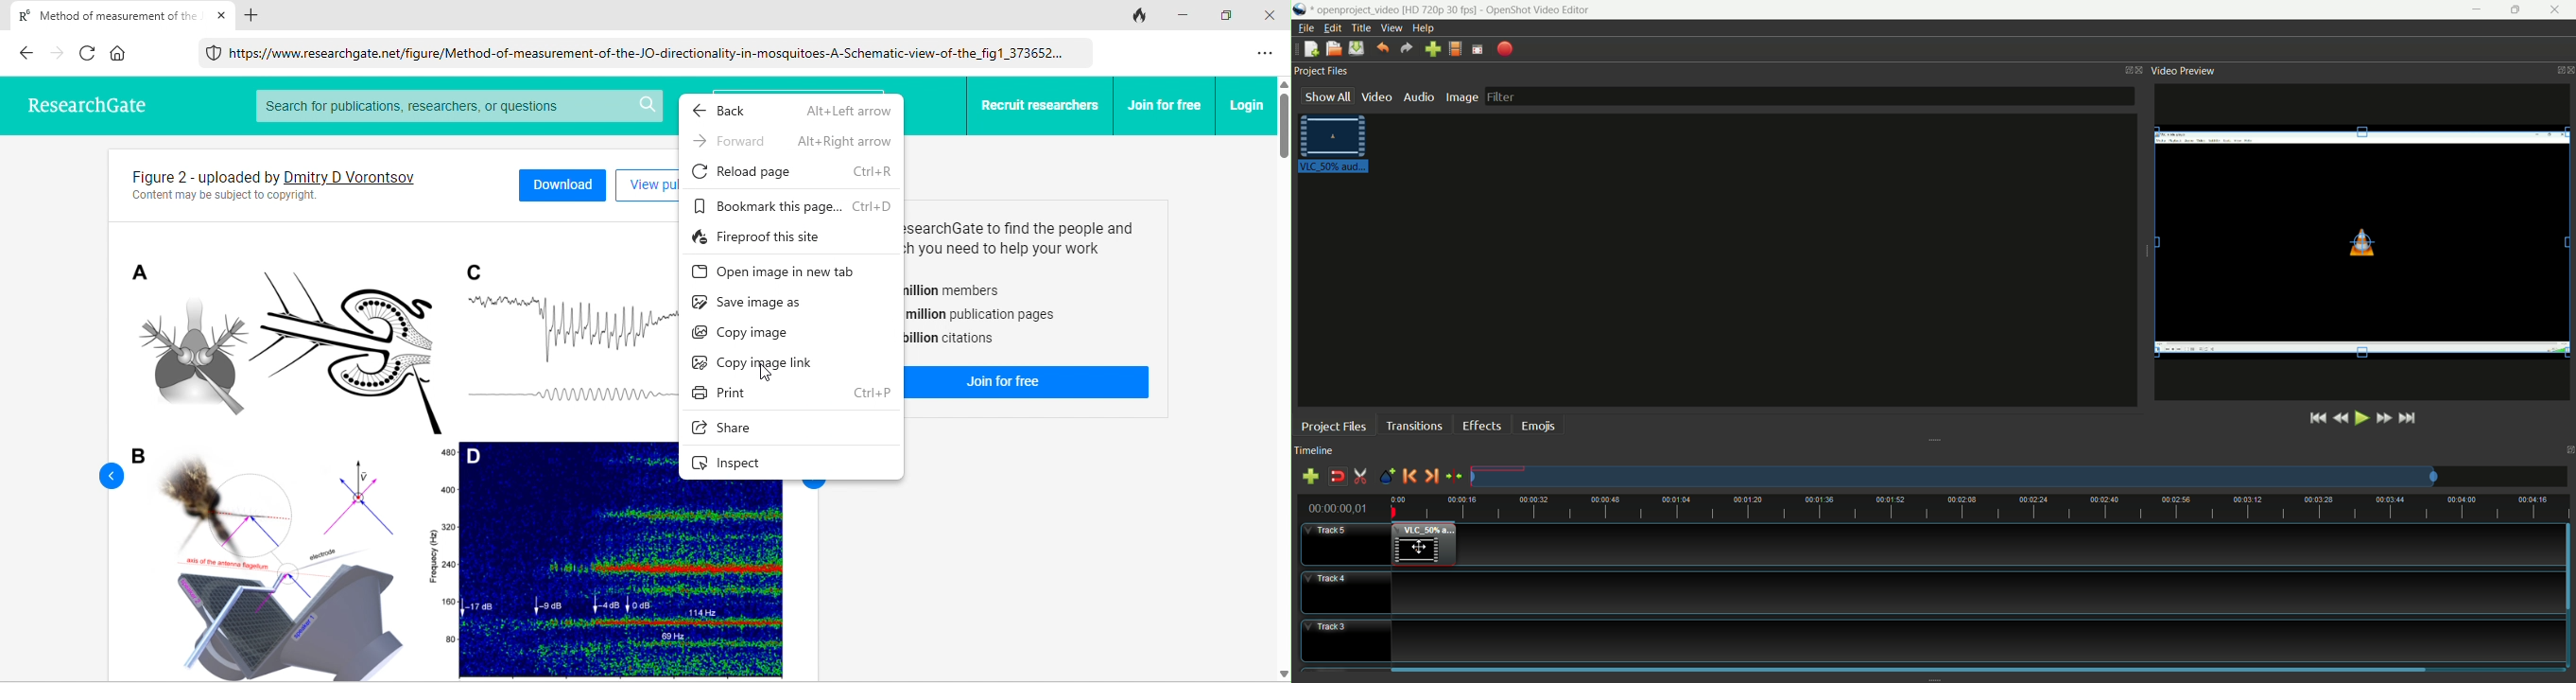  What do you see at coordinates (1432, 50) in the screenshot?
I see `import file` at bounding box center [1432, 50].